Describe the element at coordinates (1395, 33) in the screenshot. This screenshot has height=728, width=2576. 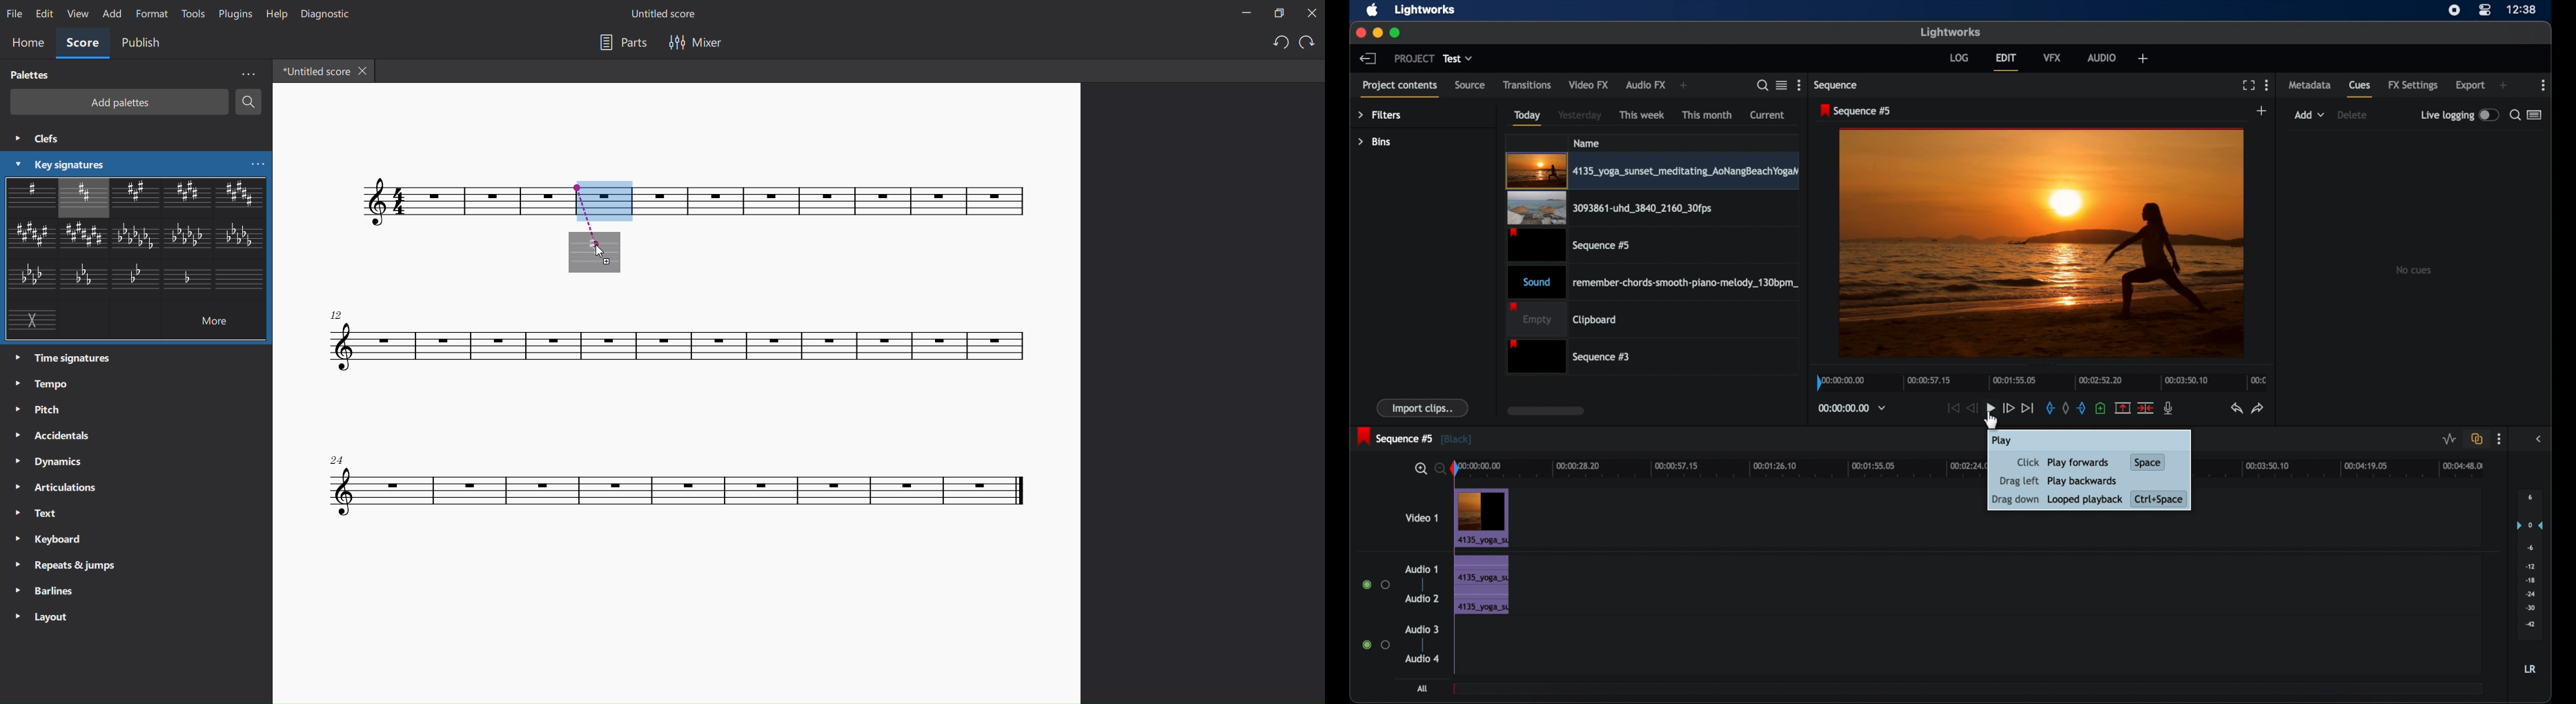
I see `maximize` at that location.